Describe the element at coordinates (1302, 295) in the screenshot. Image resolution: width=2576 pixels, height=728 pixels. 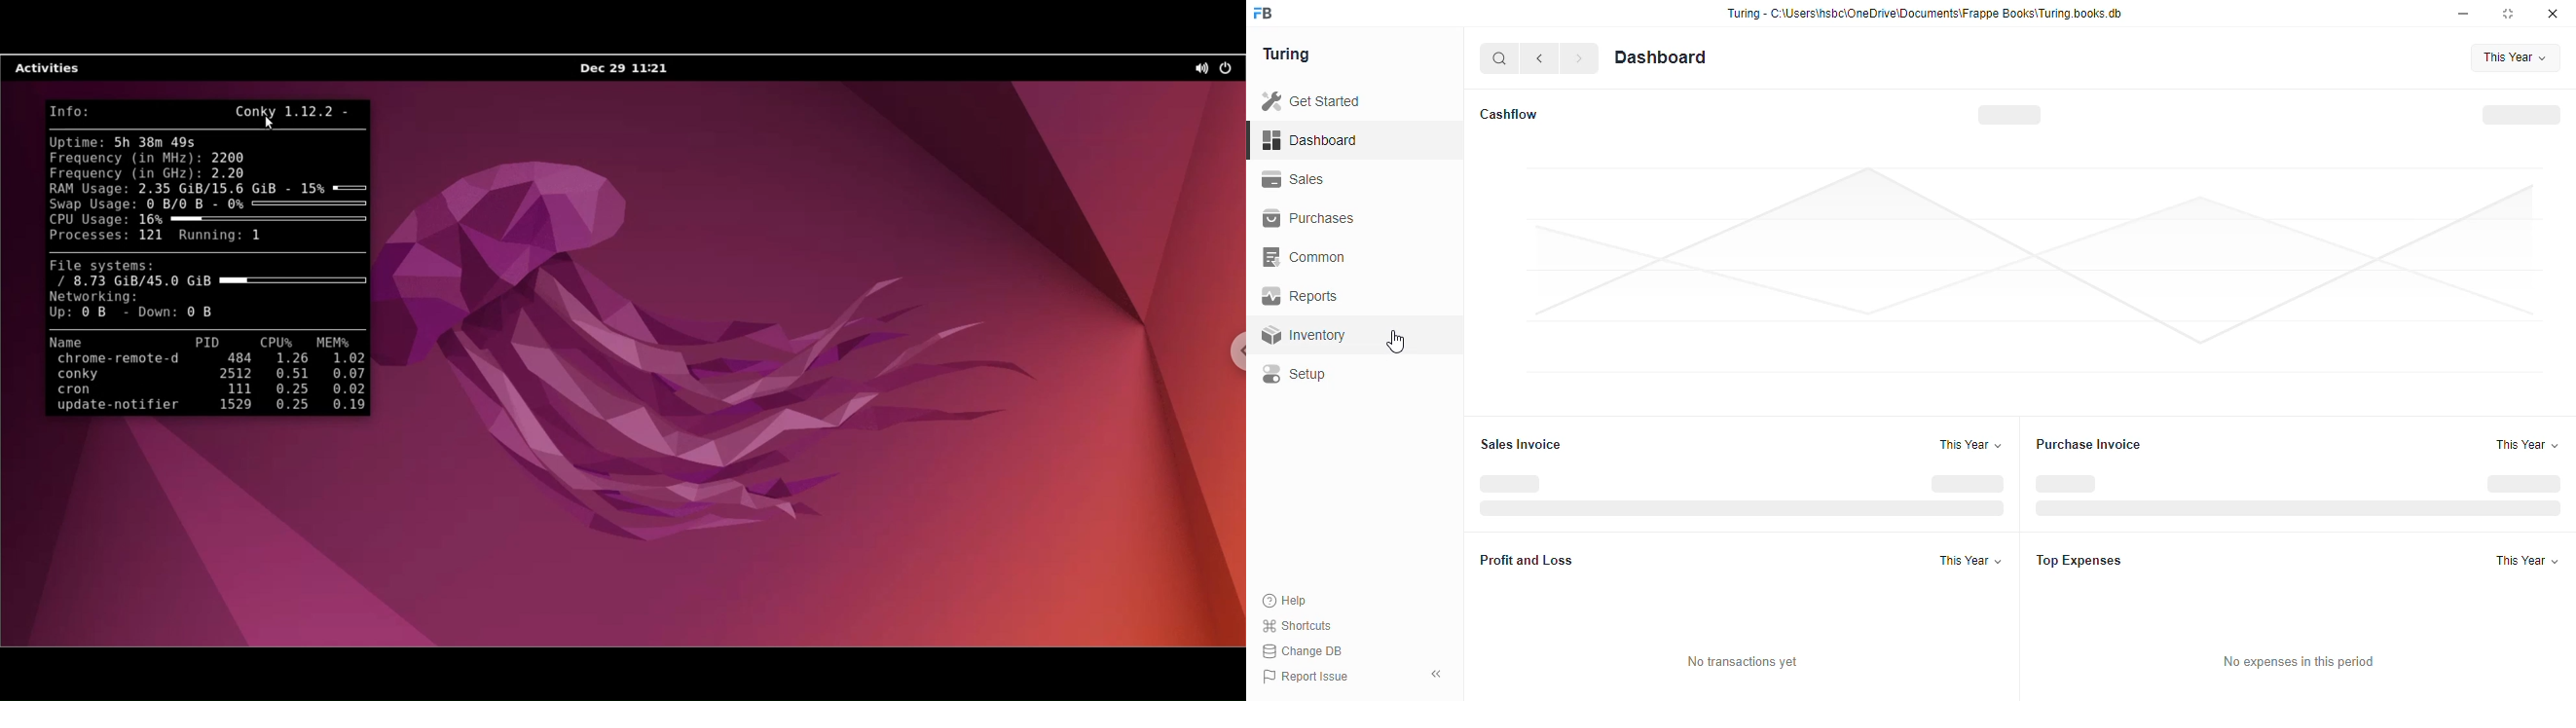
I see `reports` at that location.